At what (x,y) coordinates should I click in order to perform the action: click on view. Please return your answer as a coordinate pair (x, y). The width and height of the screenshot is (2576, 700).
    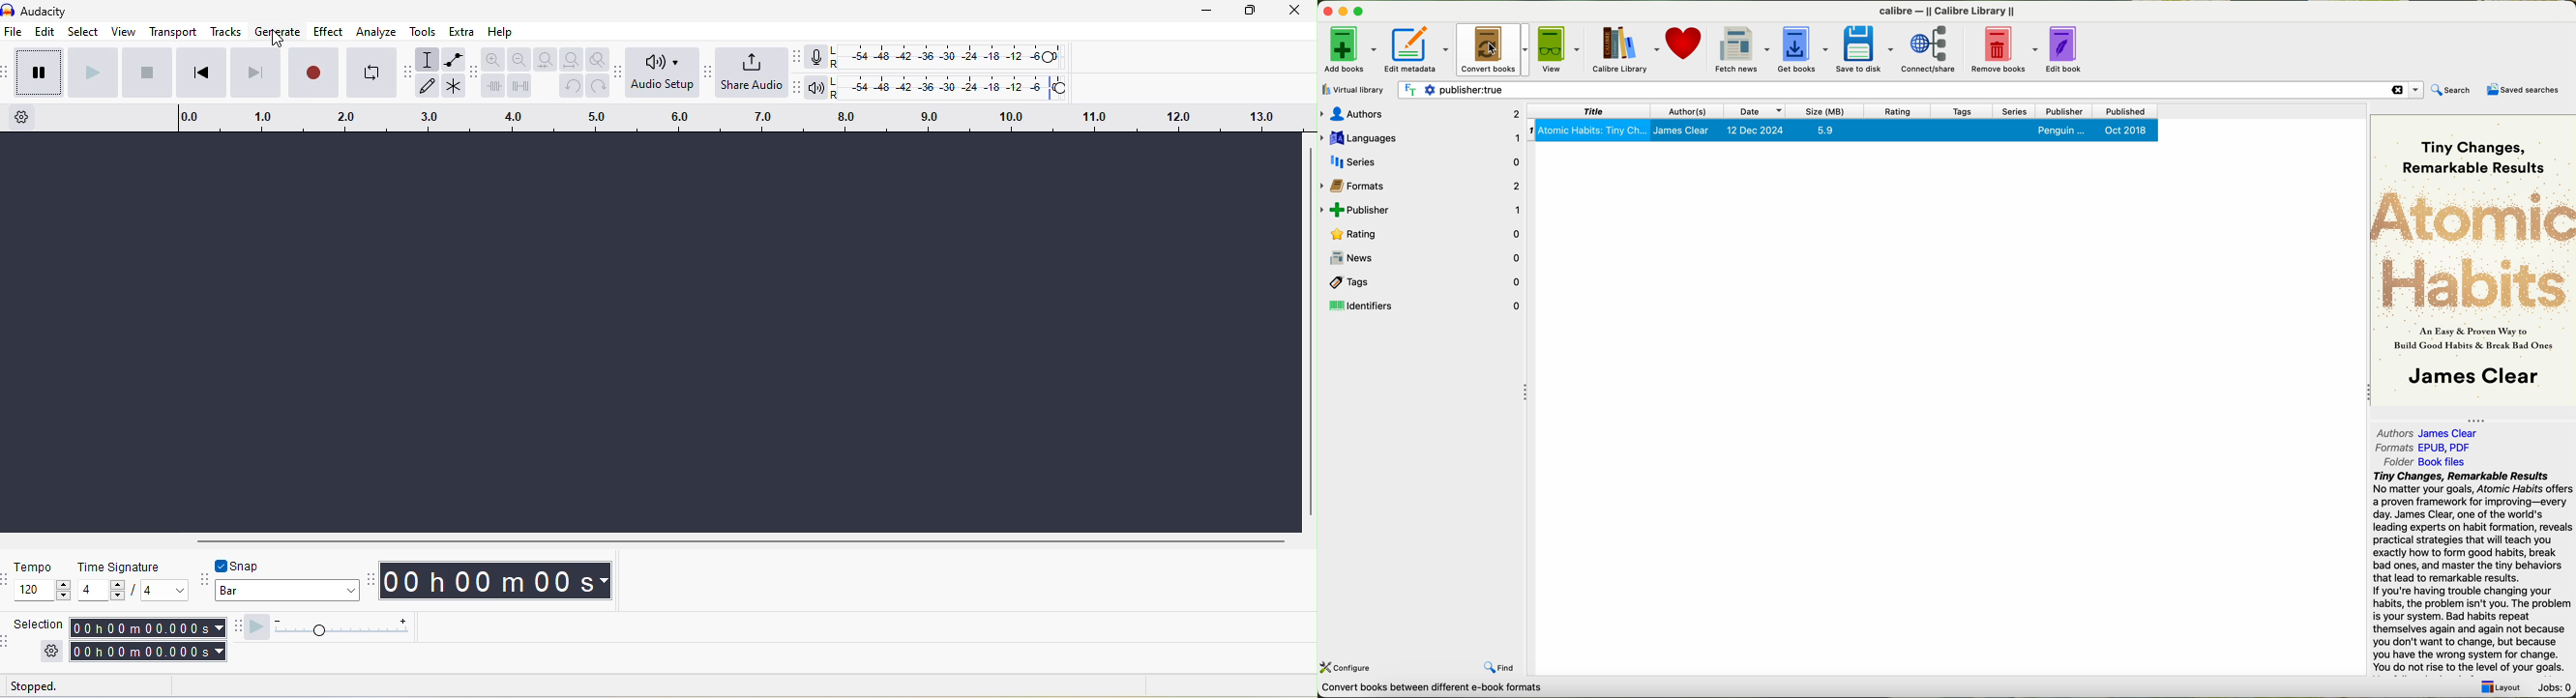
    Looking at the image, I should click on (122, 31).